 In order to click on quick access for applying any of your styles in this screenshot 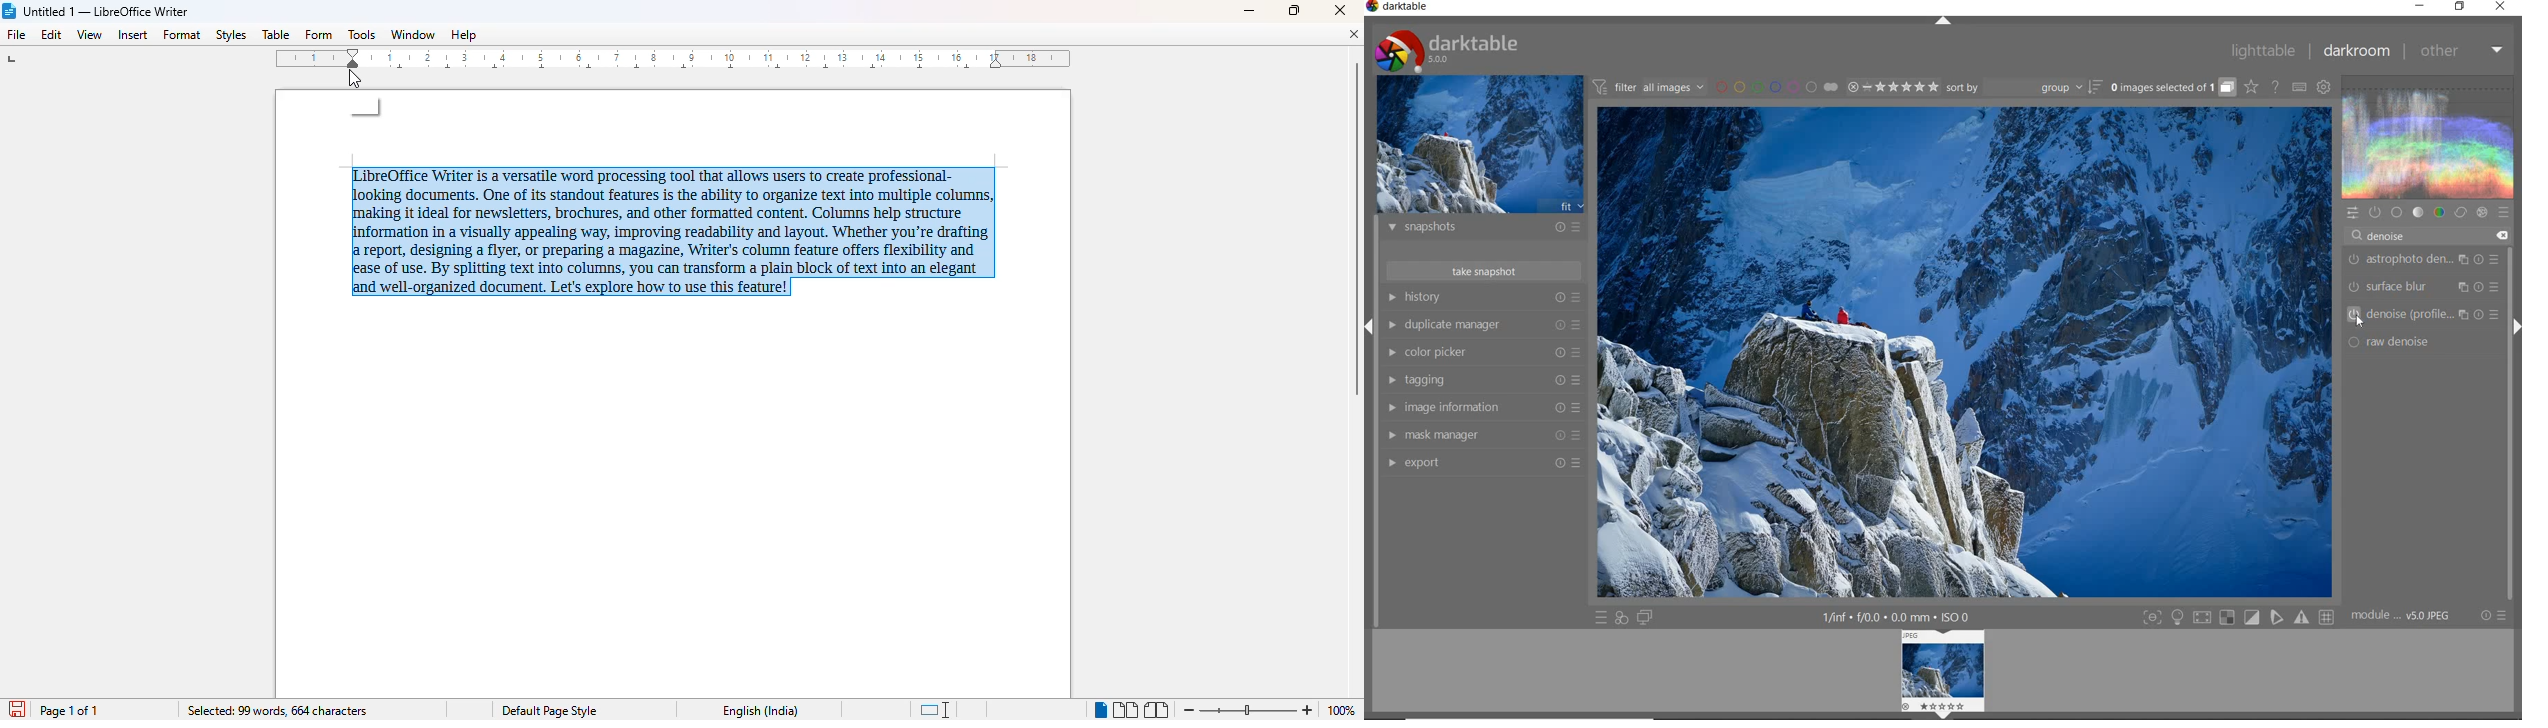, I will do `click(1622, 619)`.